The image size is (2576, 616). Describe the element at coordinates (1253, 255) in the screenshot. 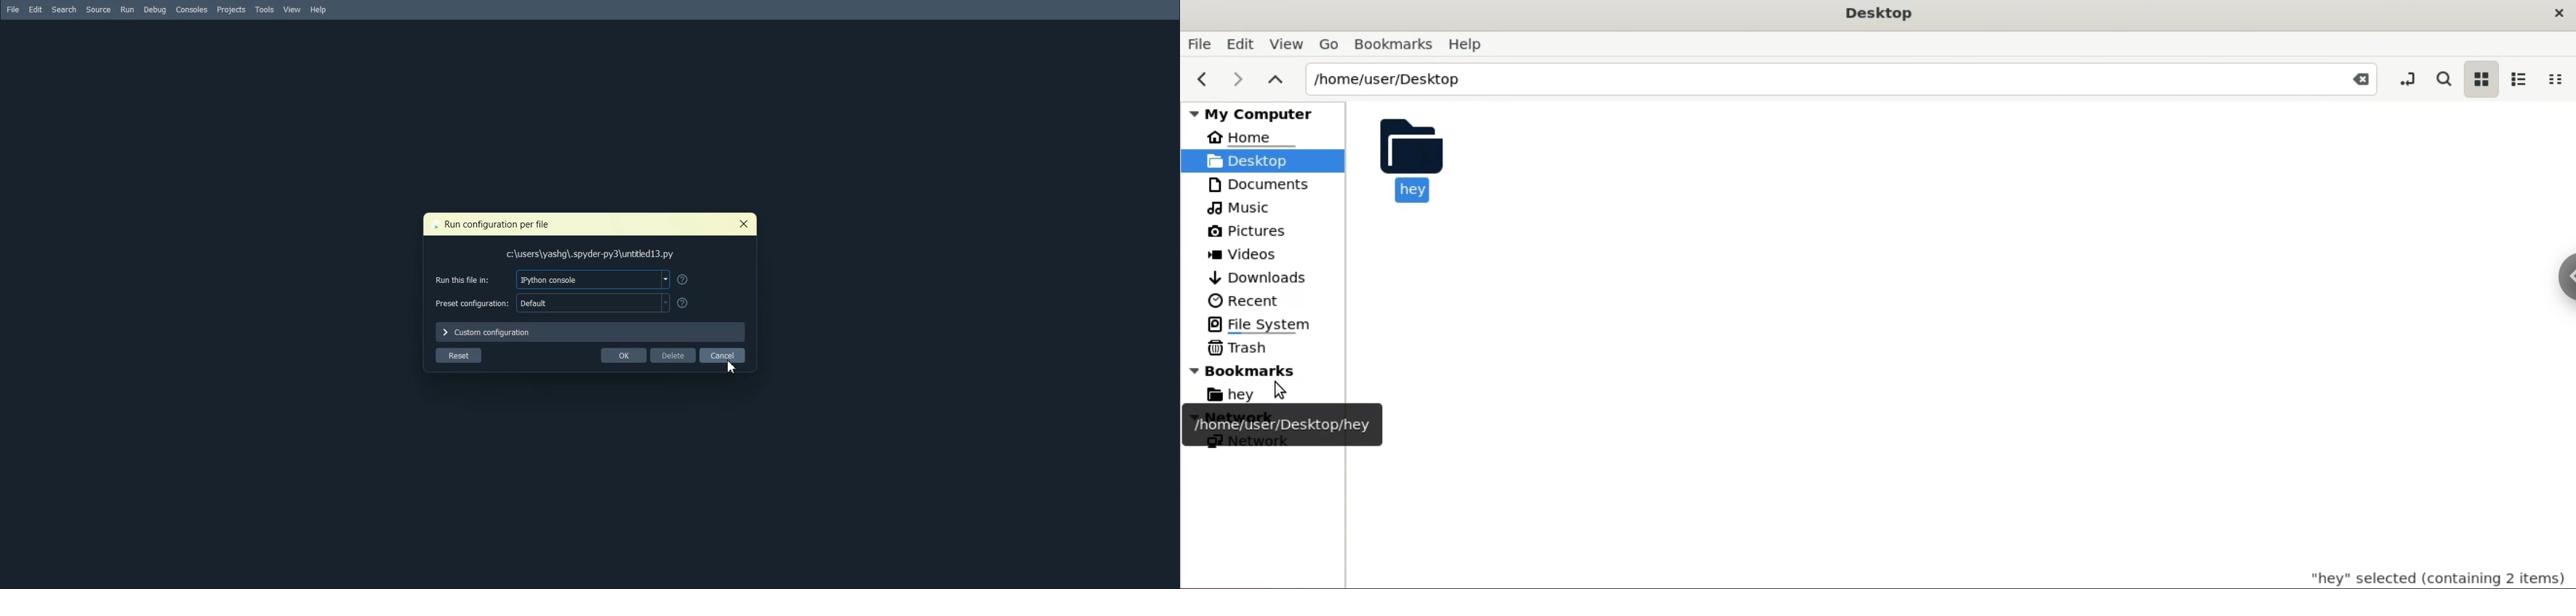

I see `Videos` at that location.